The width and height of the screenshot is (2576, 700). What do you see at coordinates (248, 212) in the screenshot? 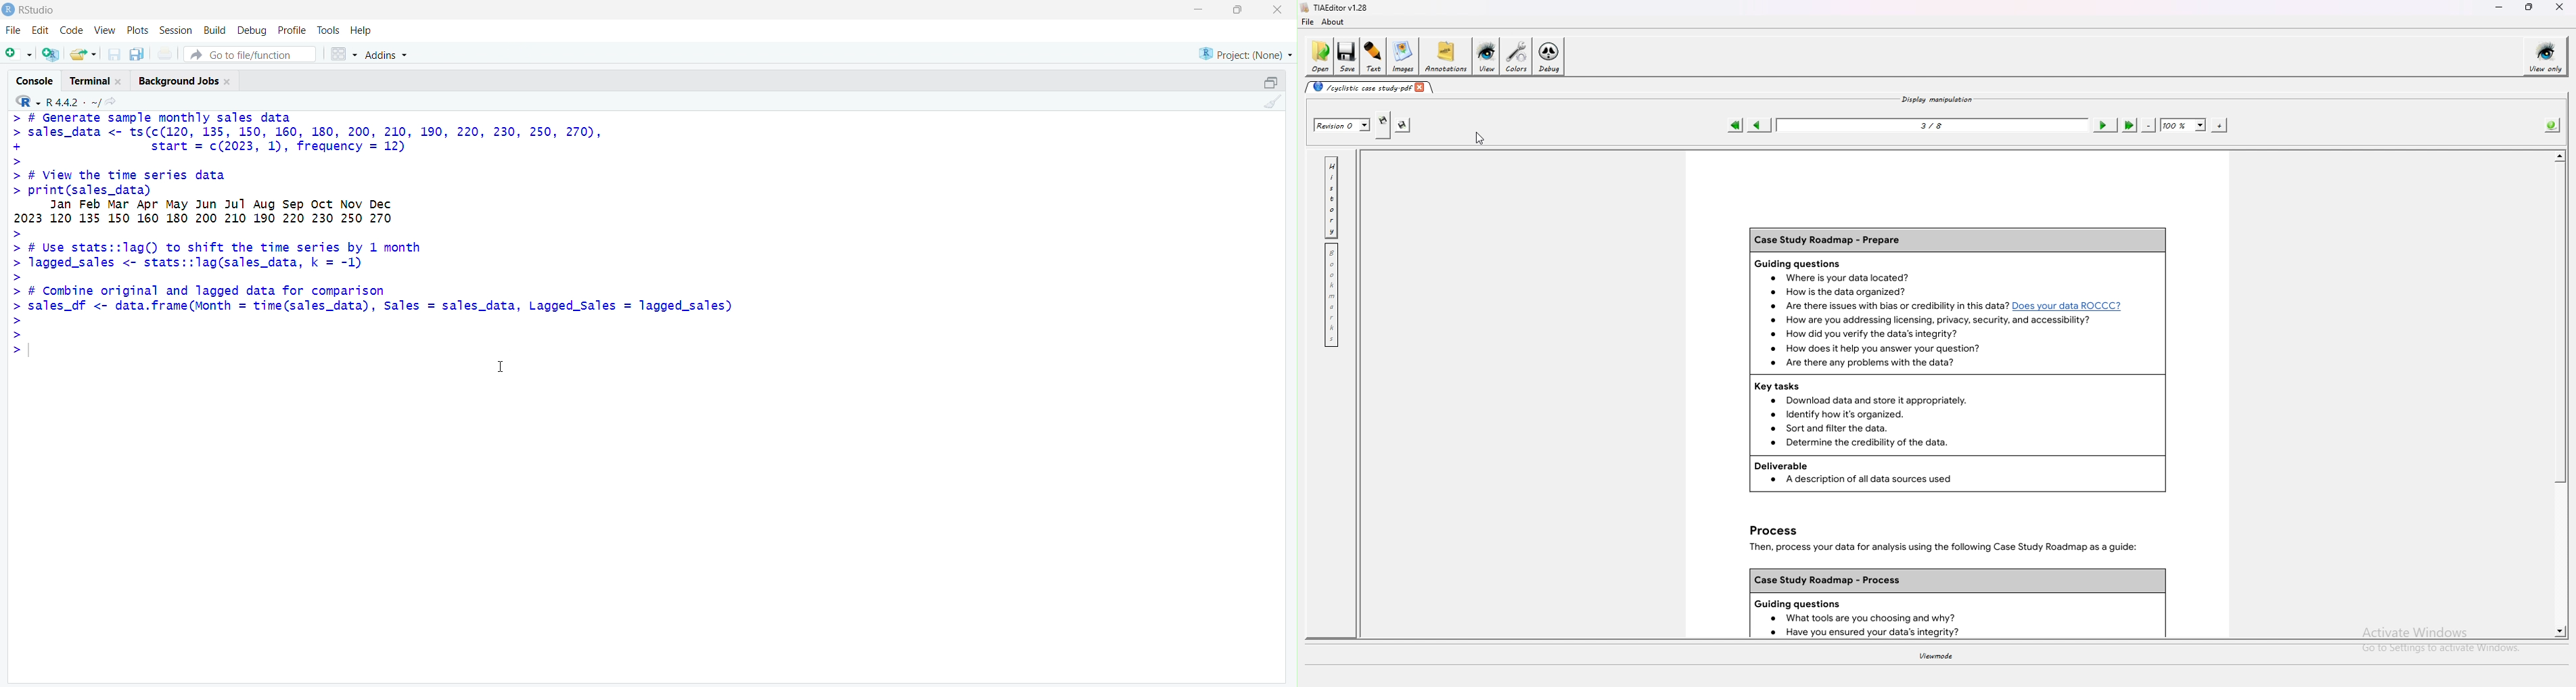
I see `Jan Feb Mar Apr May Jun Jul Aug Sep Oct Nov Dec2023 120 135 150 160 180 200 210 190 220 230 250 270` at bounding box center [248, 212].